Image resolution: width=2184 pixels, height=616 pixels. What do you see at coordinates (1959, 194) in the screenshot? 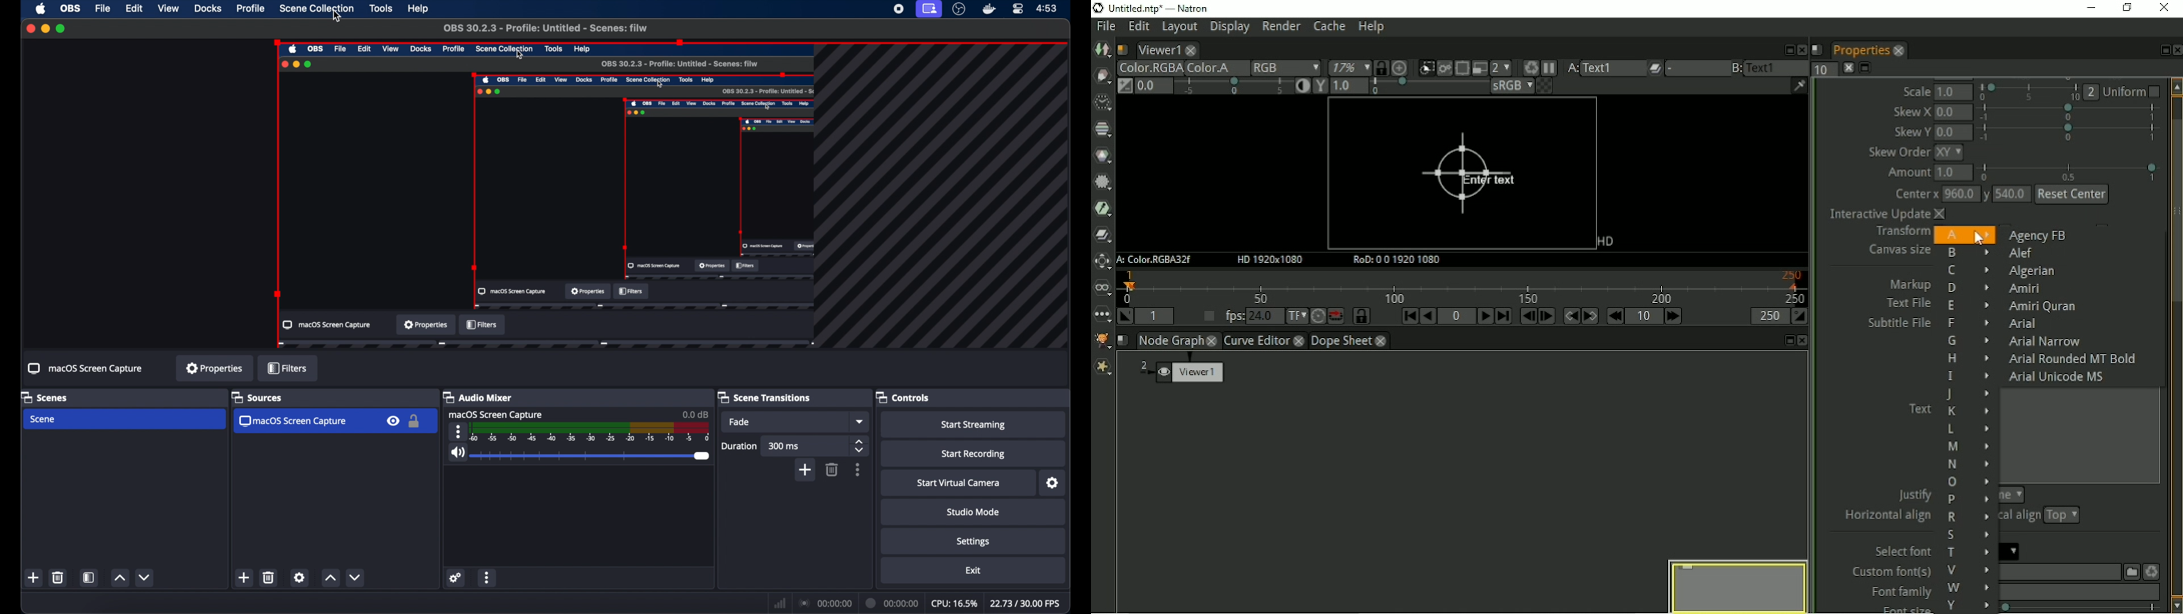
I see `960` at bounding box center [1959, 194].